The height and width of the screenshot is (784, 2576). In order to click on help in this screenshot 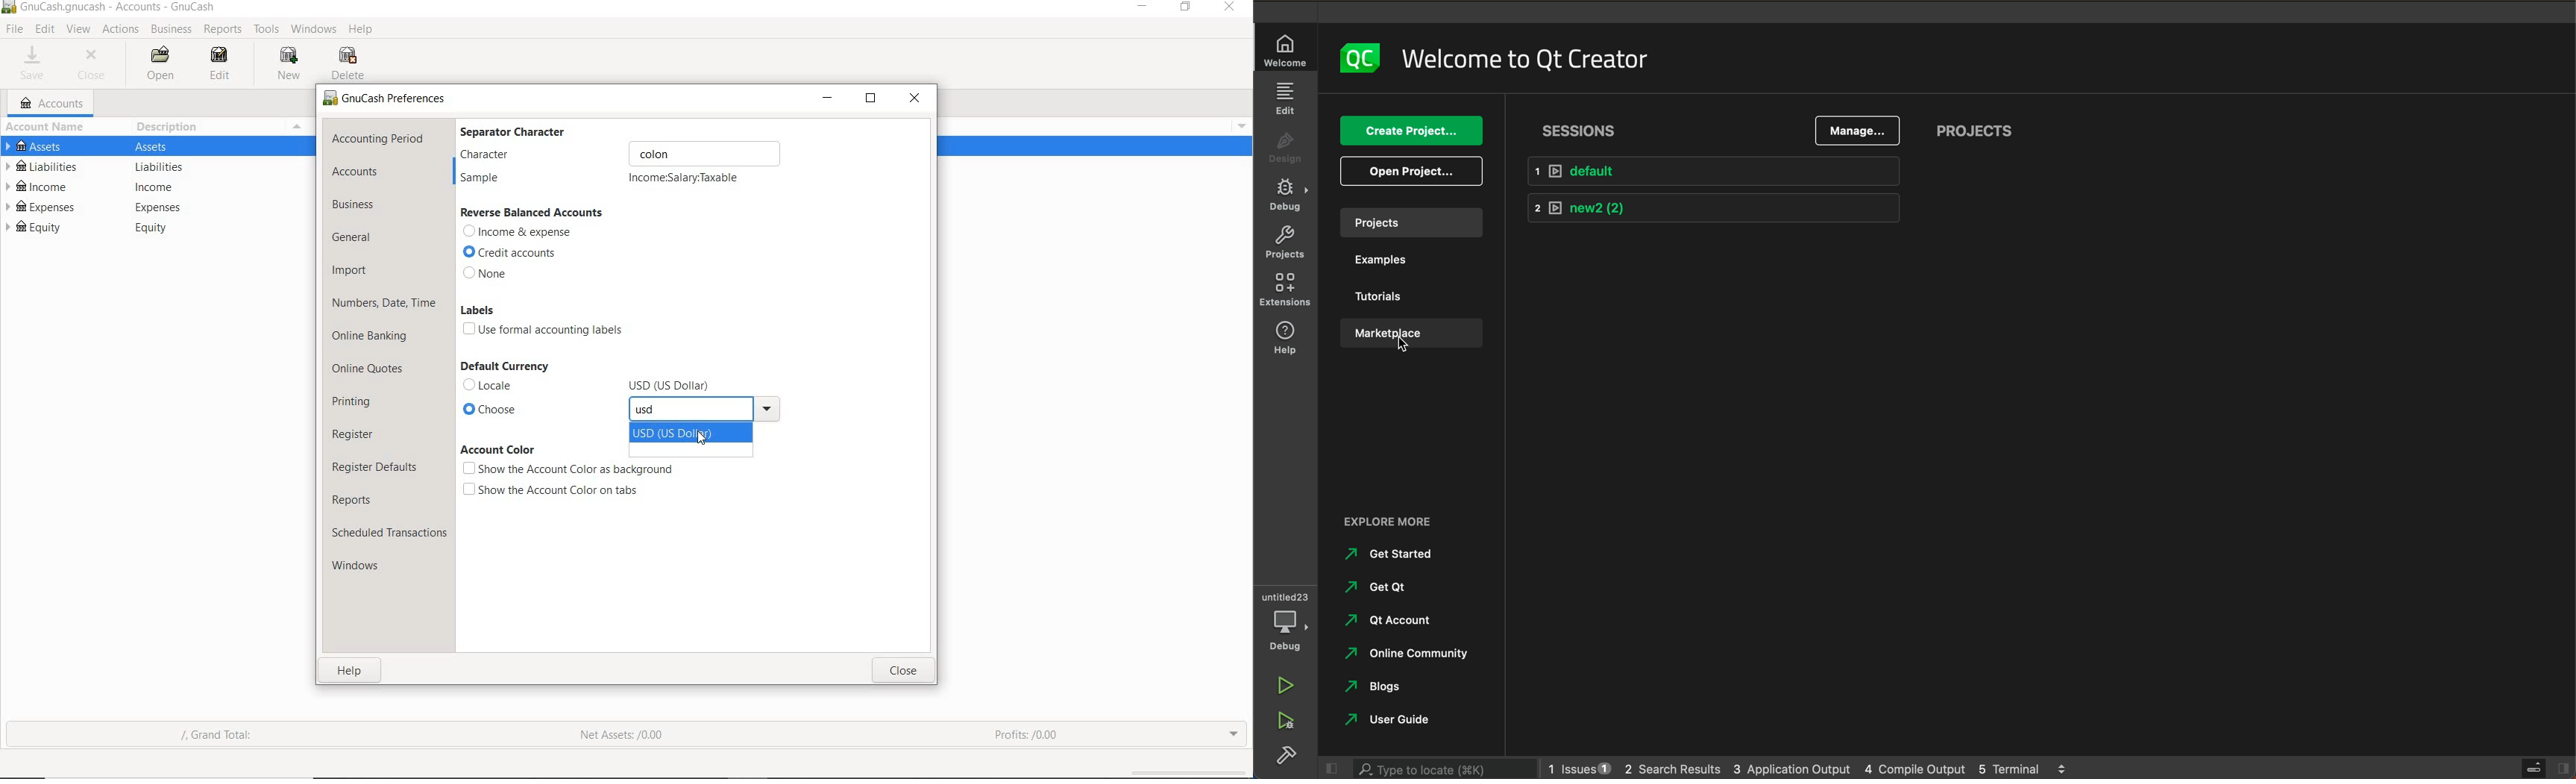, I will do `click(349, 671)`.